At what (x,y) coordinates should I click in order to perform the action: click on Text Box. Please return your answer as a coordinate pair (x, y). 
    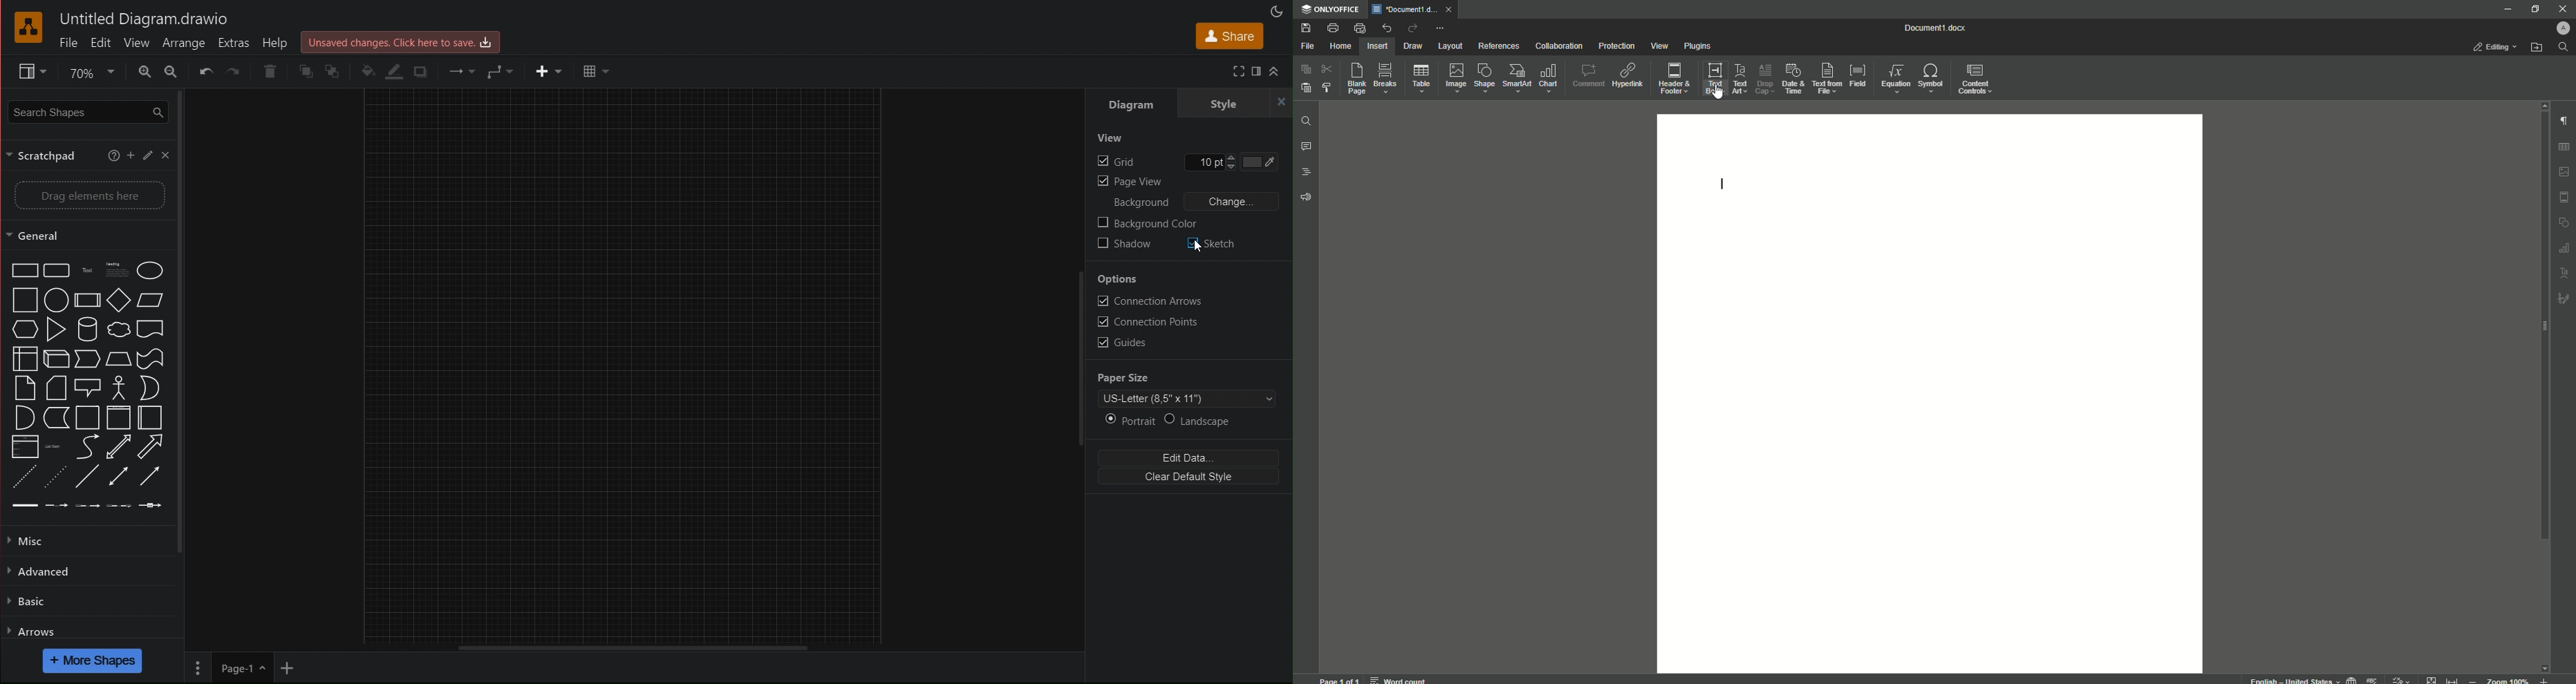
    Looking at the image, I should click on (1711, 78).